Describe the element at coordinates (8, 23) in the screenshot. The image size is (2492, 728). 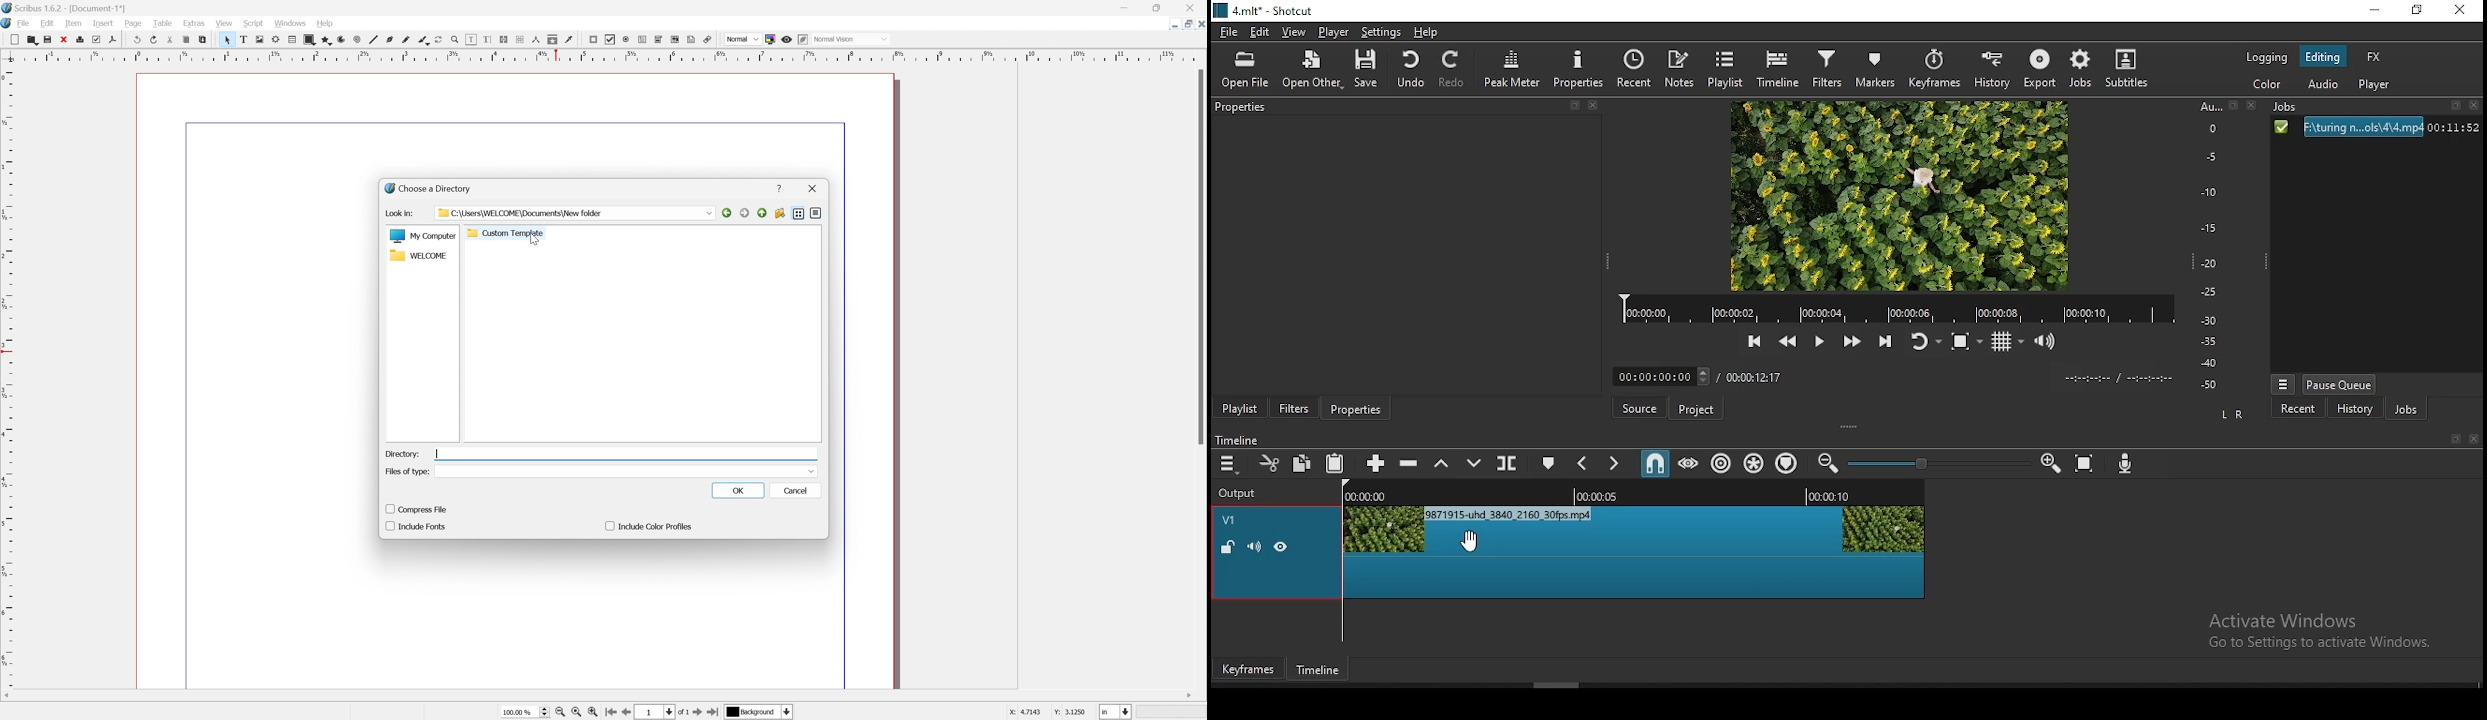
I see `application logo` at that location.